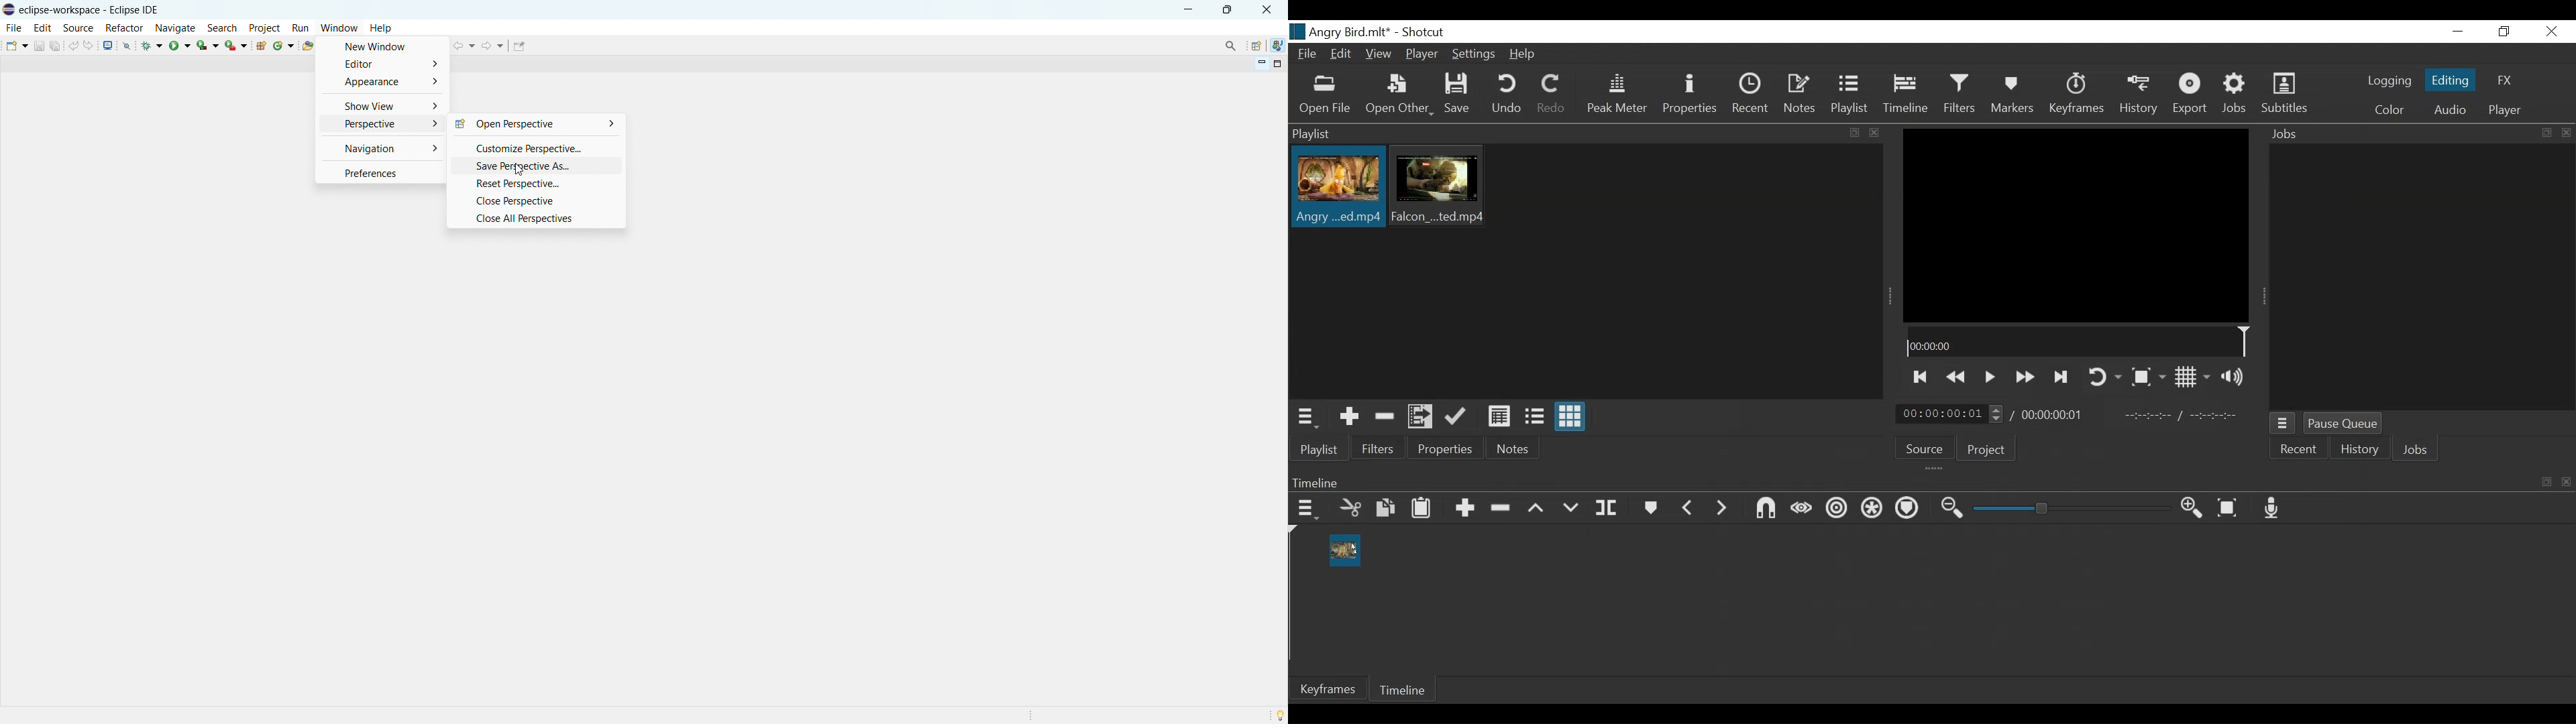  Describe the element at coordinates (1399, 95) in the screenshot. I see `Open Other` at that location.